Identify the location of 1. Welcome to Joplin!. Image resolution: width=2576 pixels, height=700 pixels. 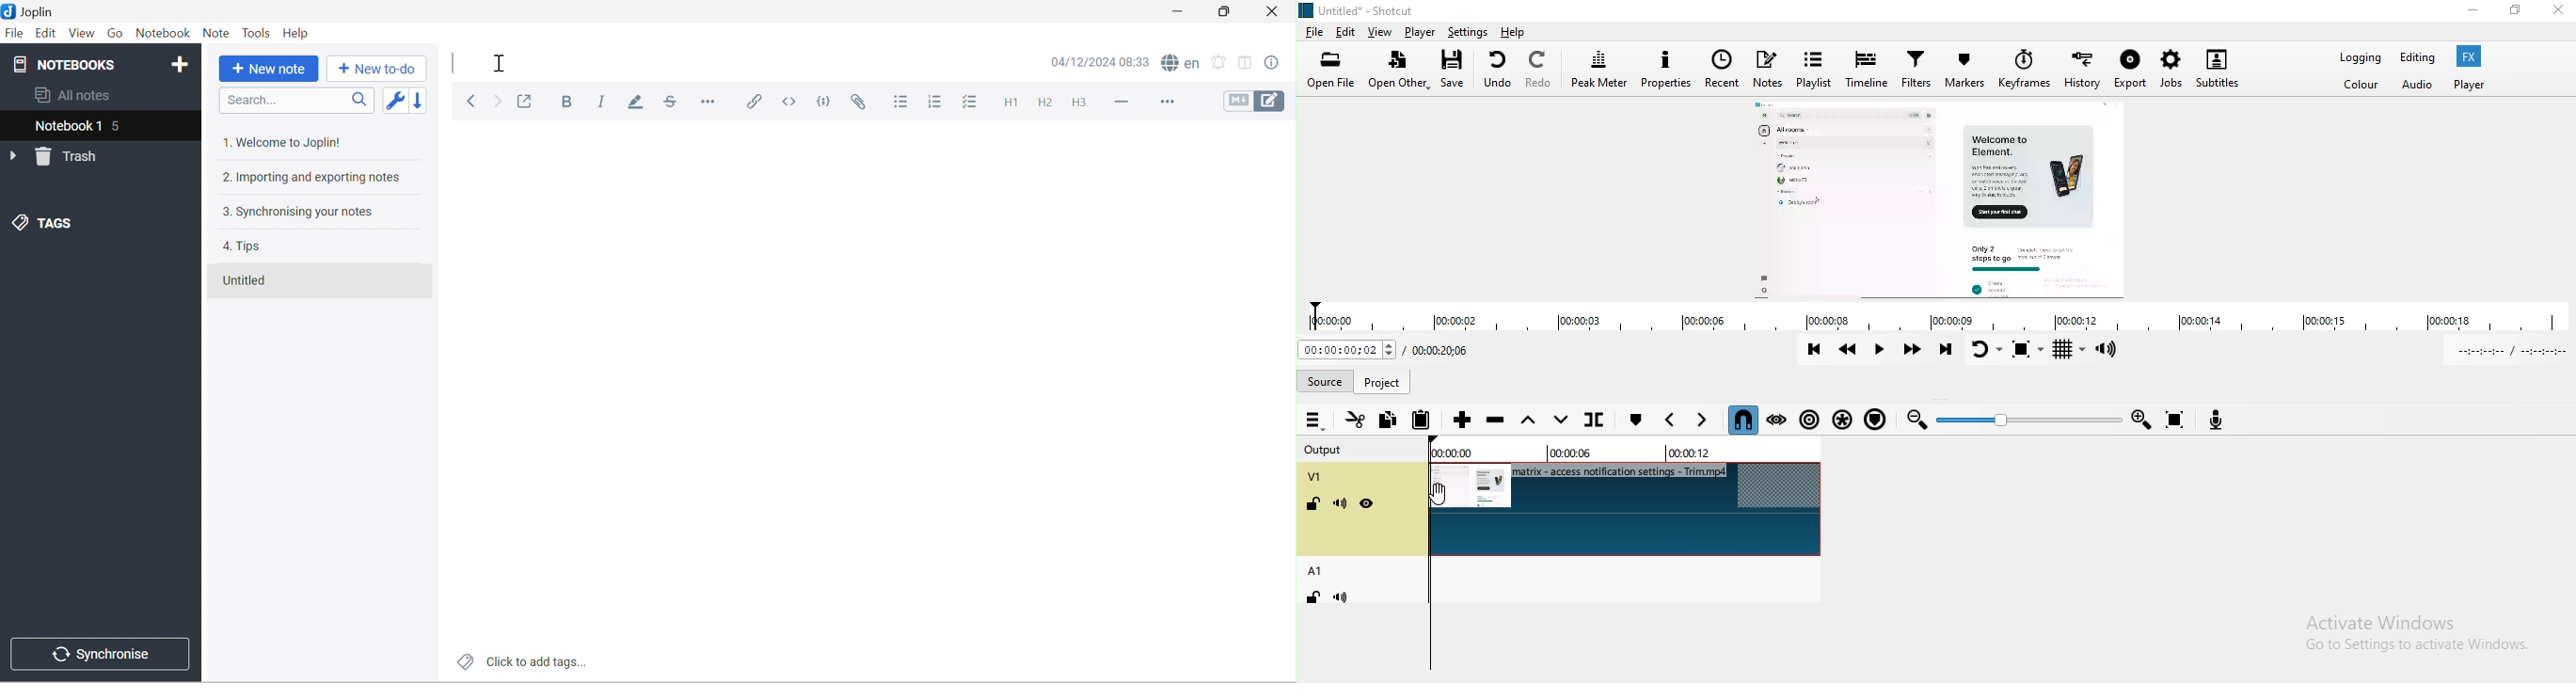
(287, 141).